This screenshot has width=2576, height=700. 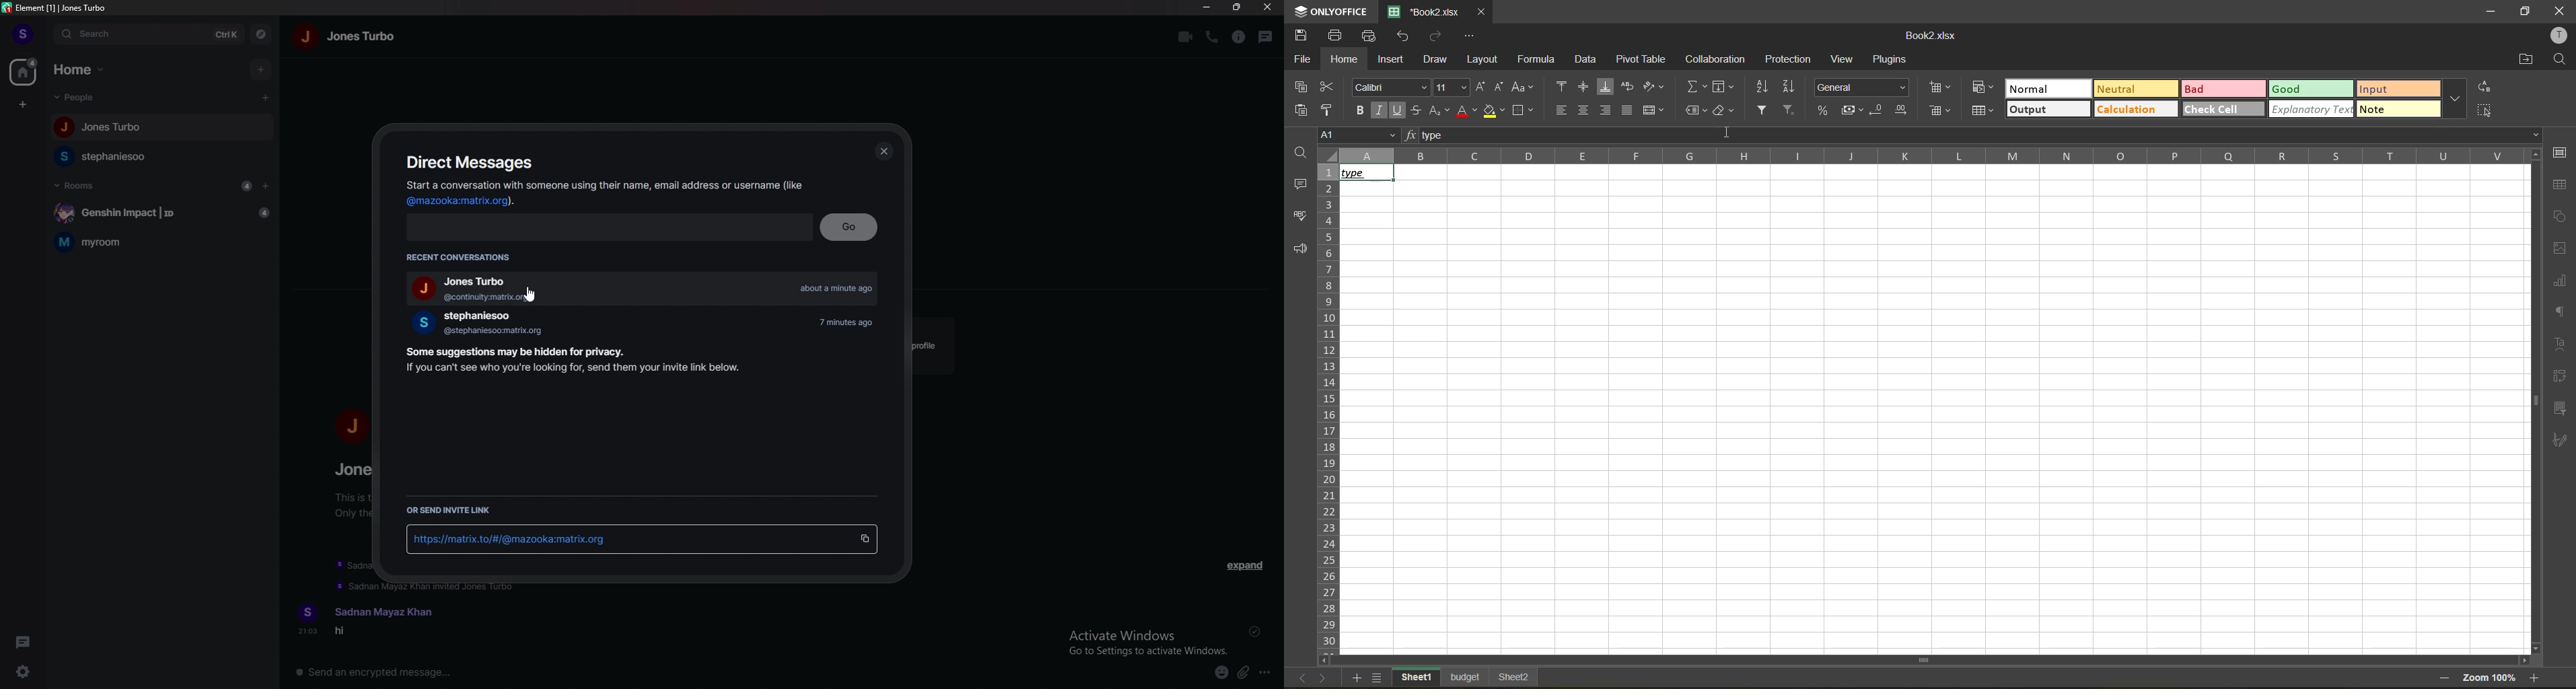 What do you see at coordinates (1327, 408) in the screenshot?
I see `row numbers` at bounding box center [1327, 408].